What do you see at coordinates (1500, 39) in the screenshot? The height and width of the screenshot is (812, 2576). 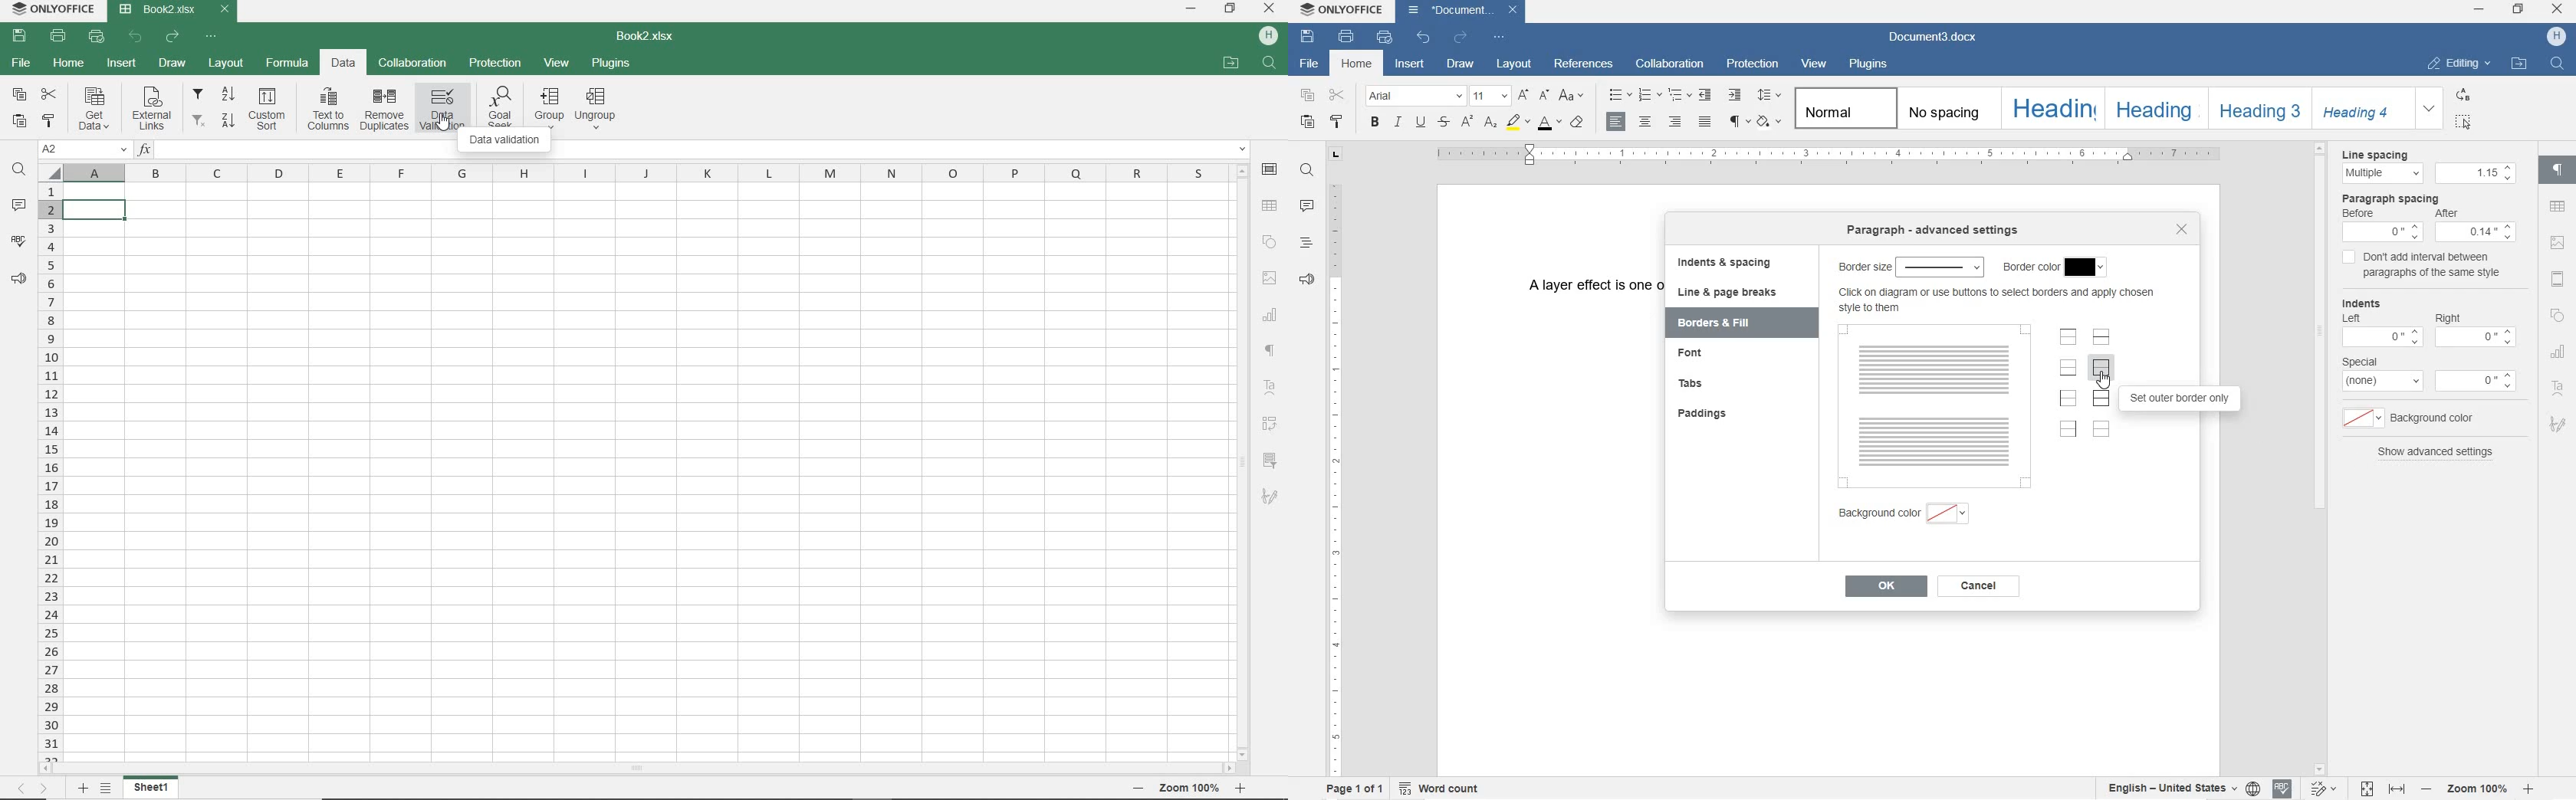 I see `CUSTOMIZE QUICK ACCESS TOOLBAR` at bounding box center [1500, 39].